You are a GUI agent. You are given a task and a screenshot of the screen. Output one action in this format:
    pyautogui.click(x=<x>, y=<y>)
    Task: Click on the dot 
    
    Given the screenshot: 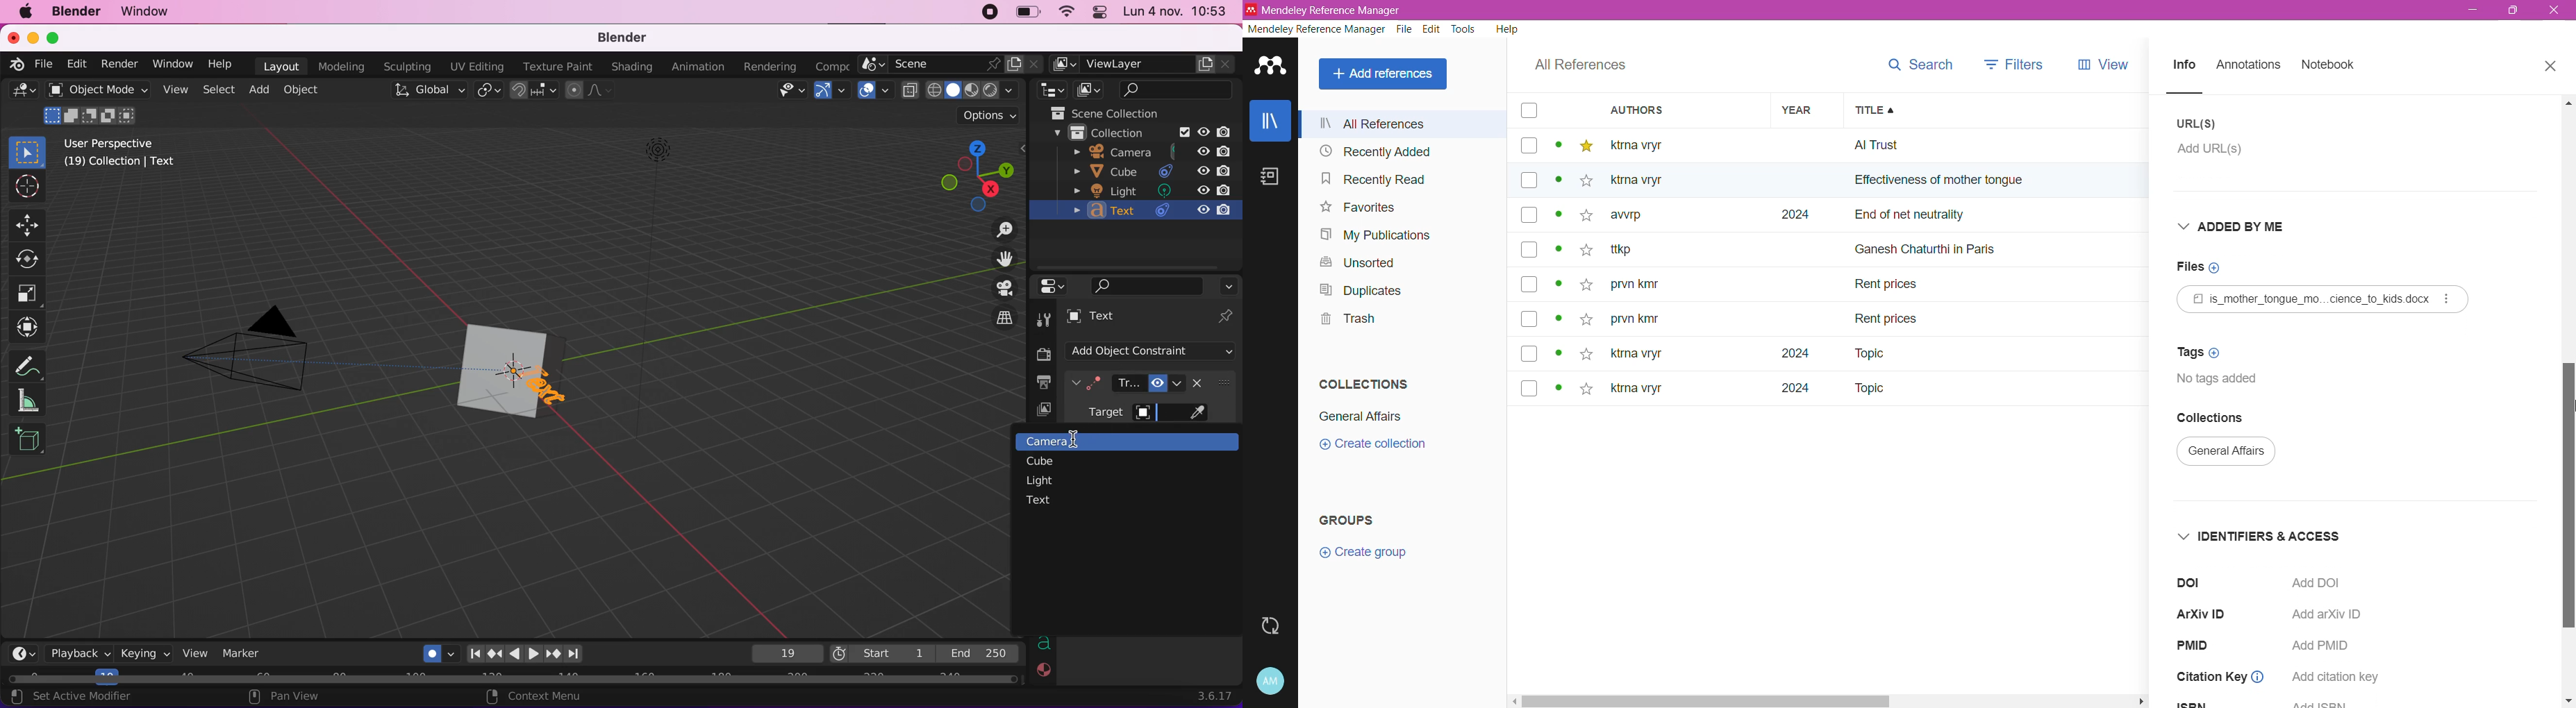 What is the action you would take?
    pyautogui.click(x=1554, y=185)
    